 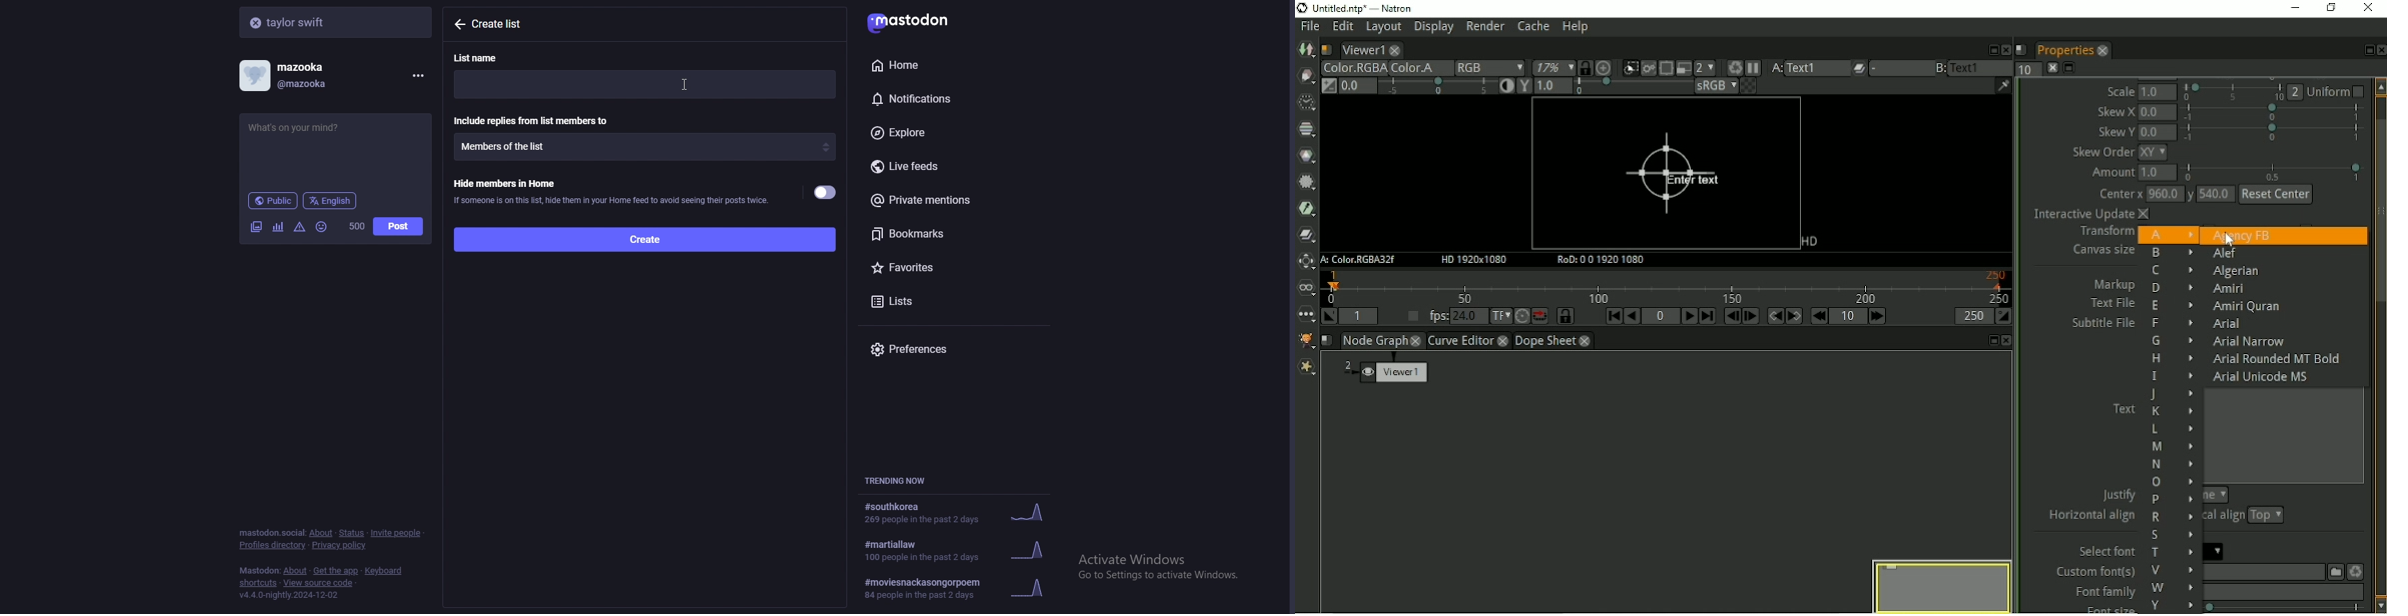 I want to click on invite people, so click(x=397, y=532).